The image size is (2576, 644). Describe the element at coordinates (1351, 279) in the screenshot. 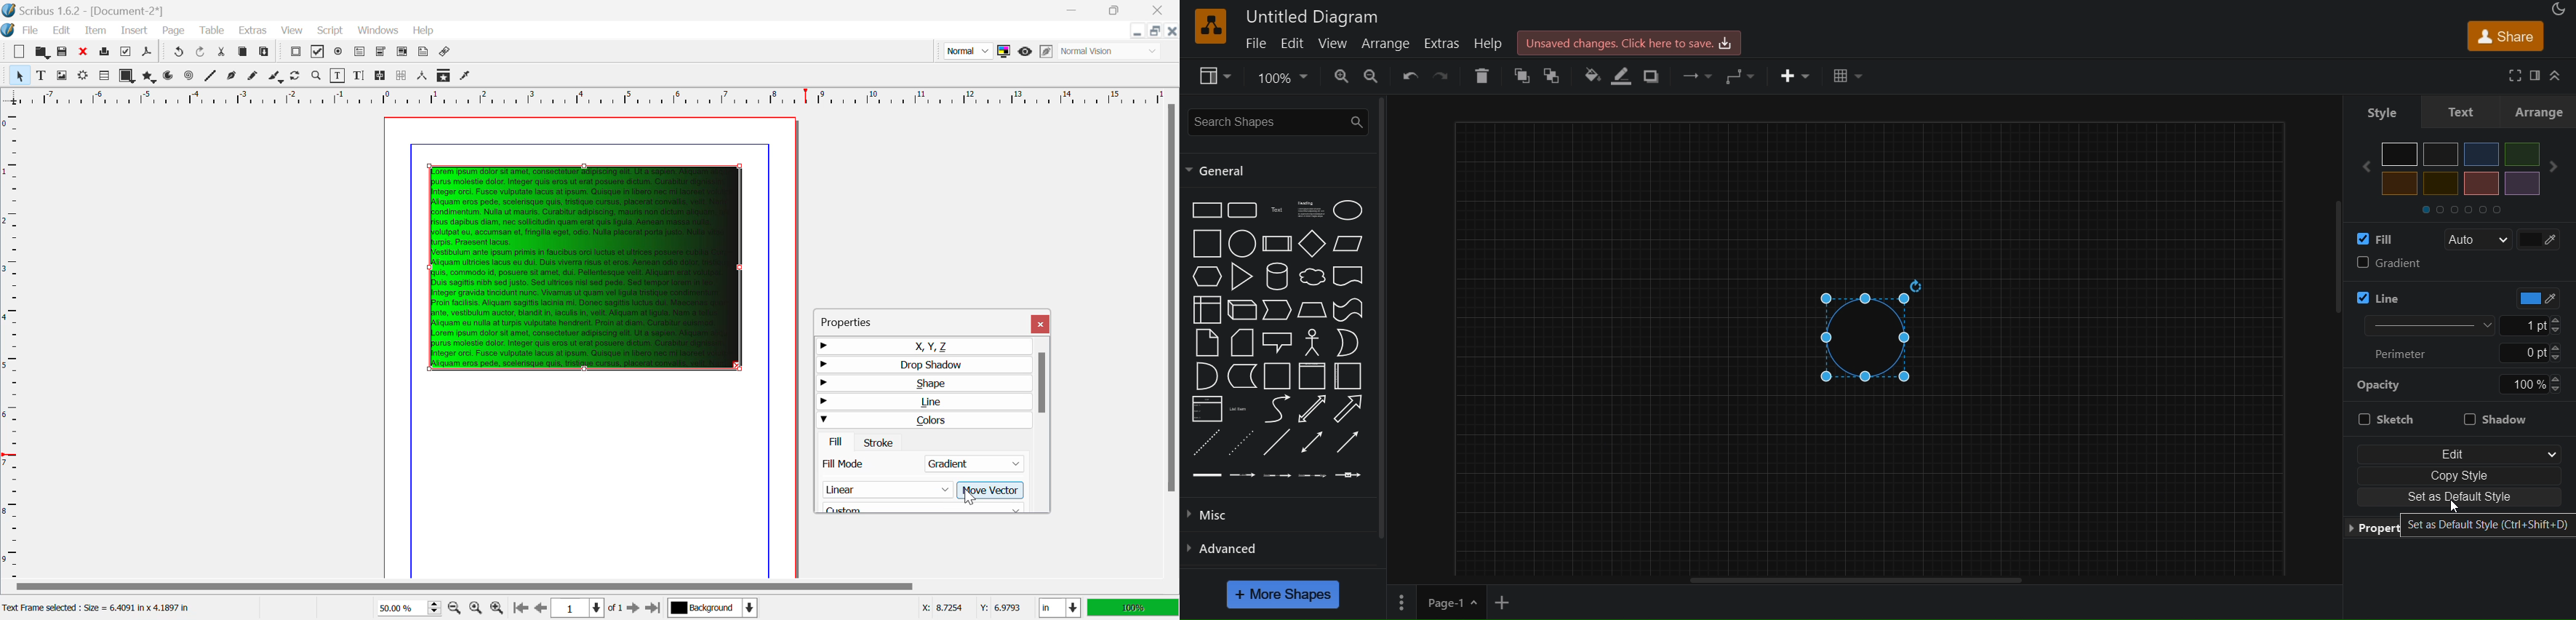

I see `document` at that location.